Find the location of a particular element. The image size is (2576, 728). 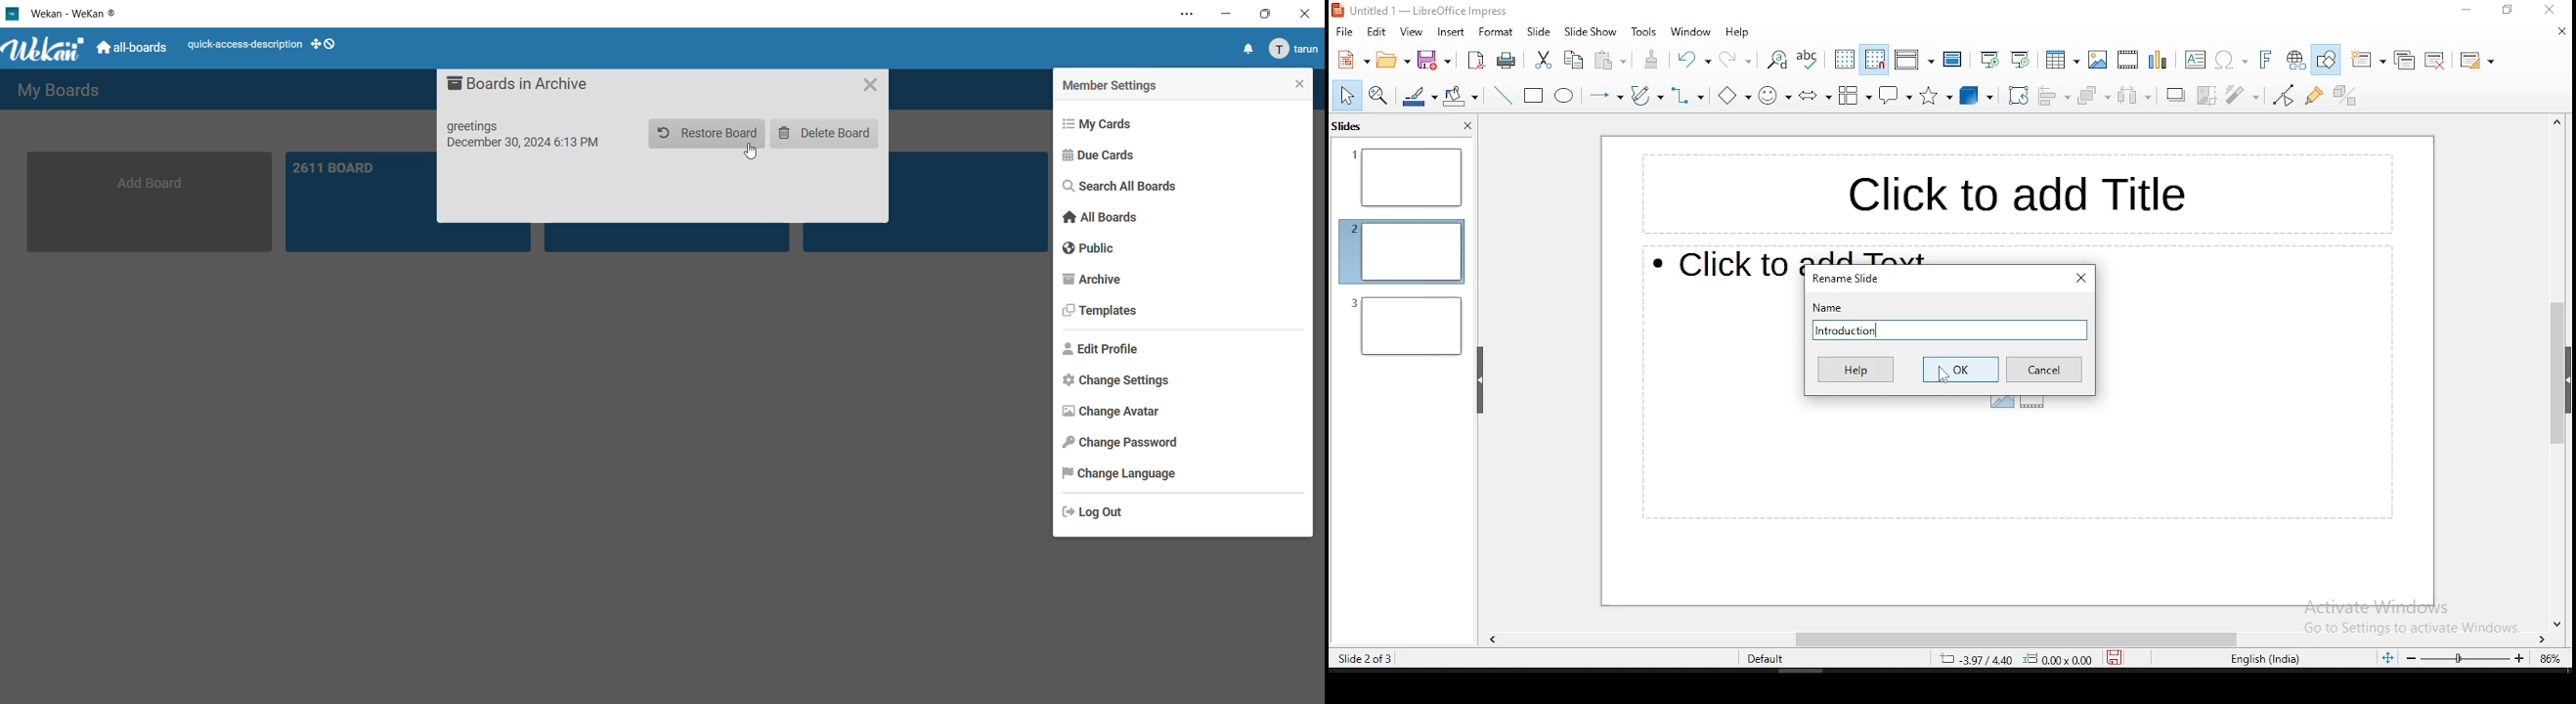

tables is located at coordinates (2064, 60).